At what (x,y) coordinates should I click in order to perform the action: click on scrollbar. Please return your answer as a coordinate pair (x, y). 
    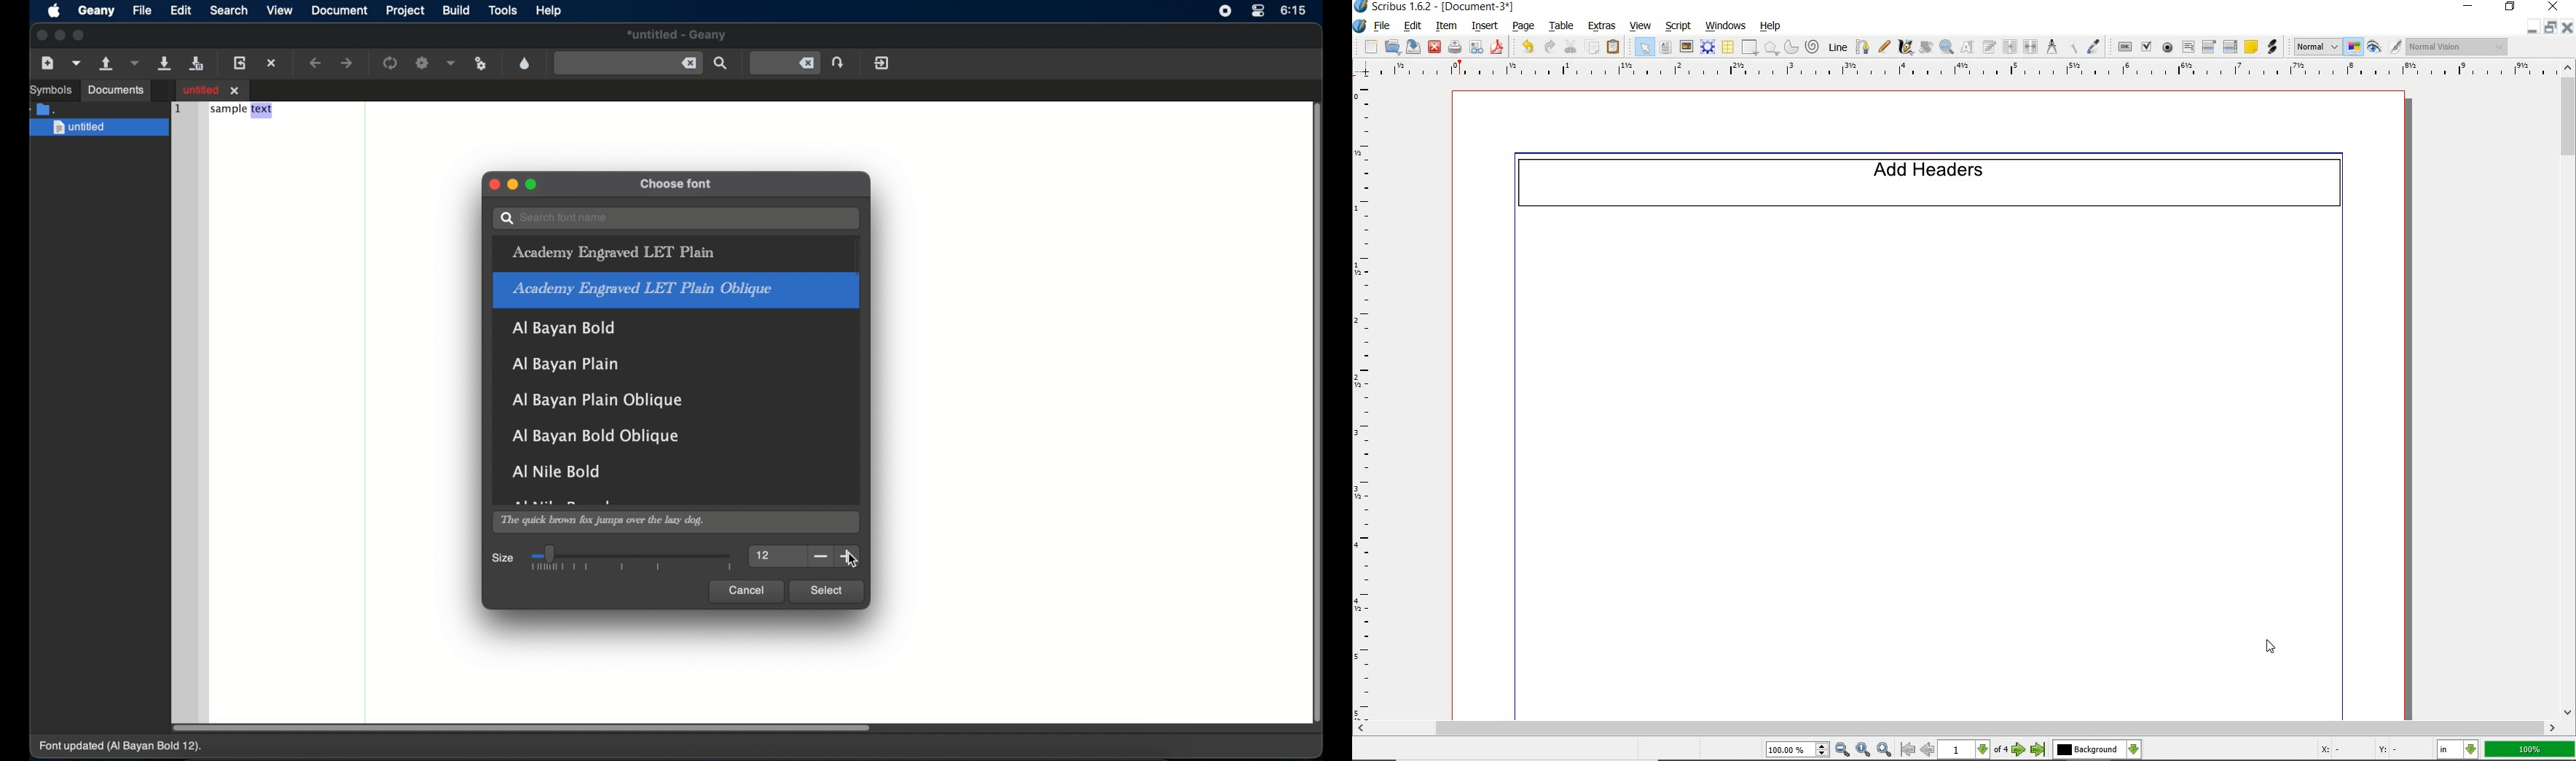
    Looking at the image, I should click on (1955, 730).